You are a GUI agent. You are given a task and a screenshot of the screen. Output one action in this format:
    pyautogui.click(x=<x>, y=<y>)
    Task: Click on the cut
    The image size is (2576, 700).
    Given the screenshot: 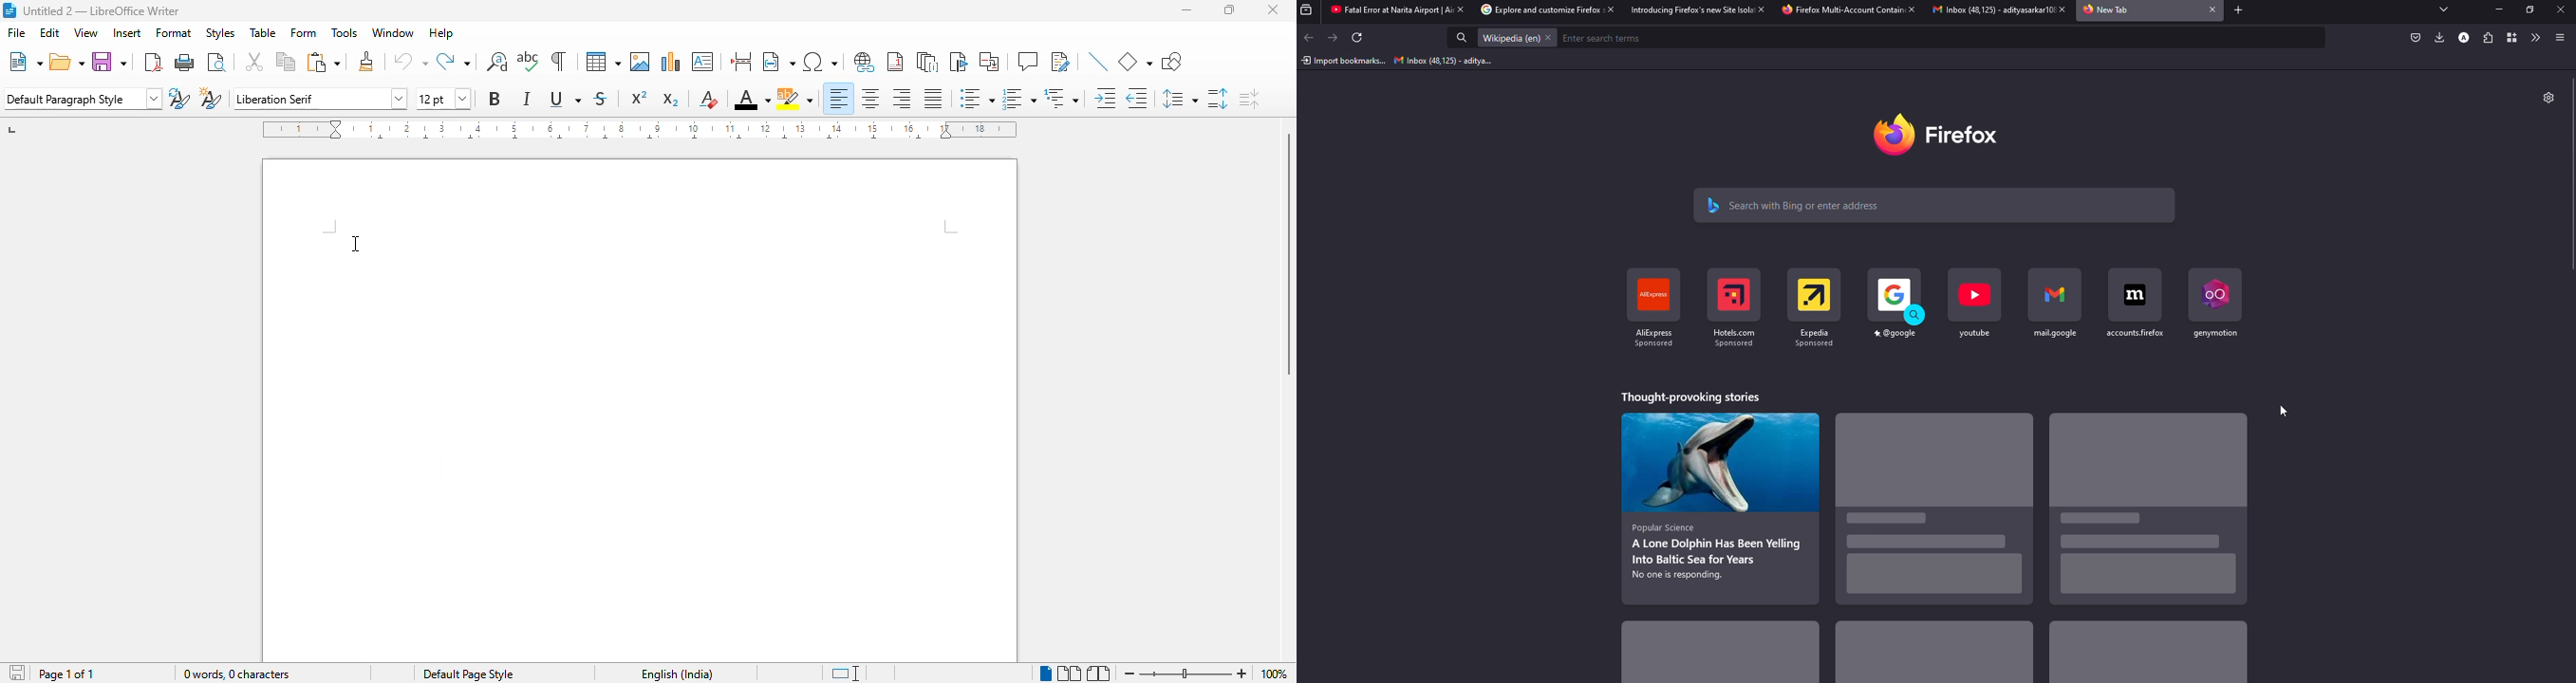 What is the action you would take?
    pyautogui.click(x=255, y=62)
    